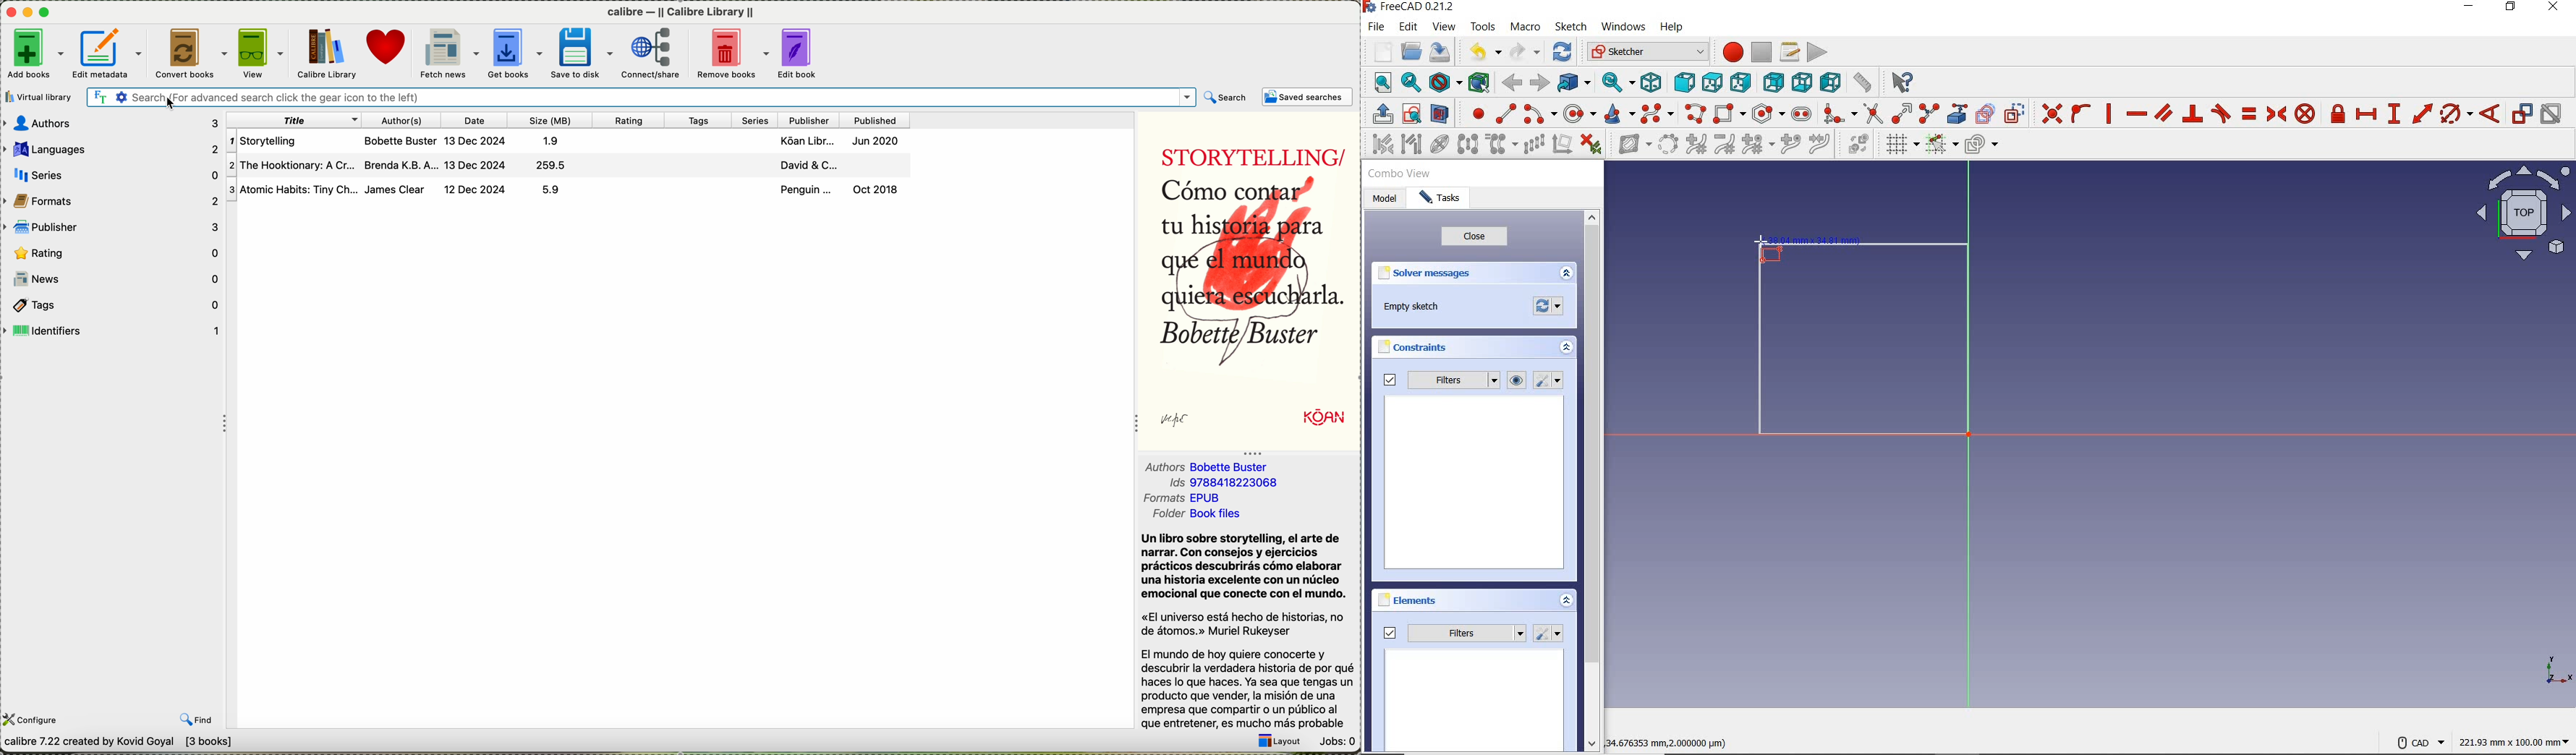 Image resolution: width=2576 pixels, height=756 pixels. I want to click on CAD Navigation style, so click(2417, 741).